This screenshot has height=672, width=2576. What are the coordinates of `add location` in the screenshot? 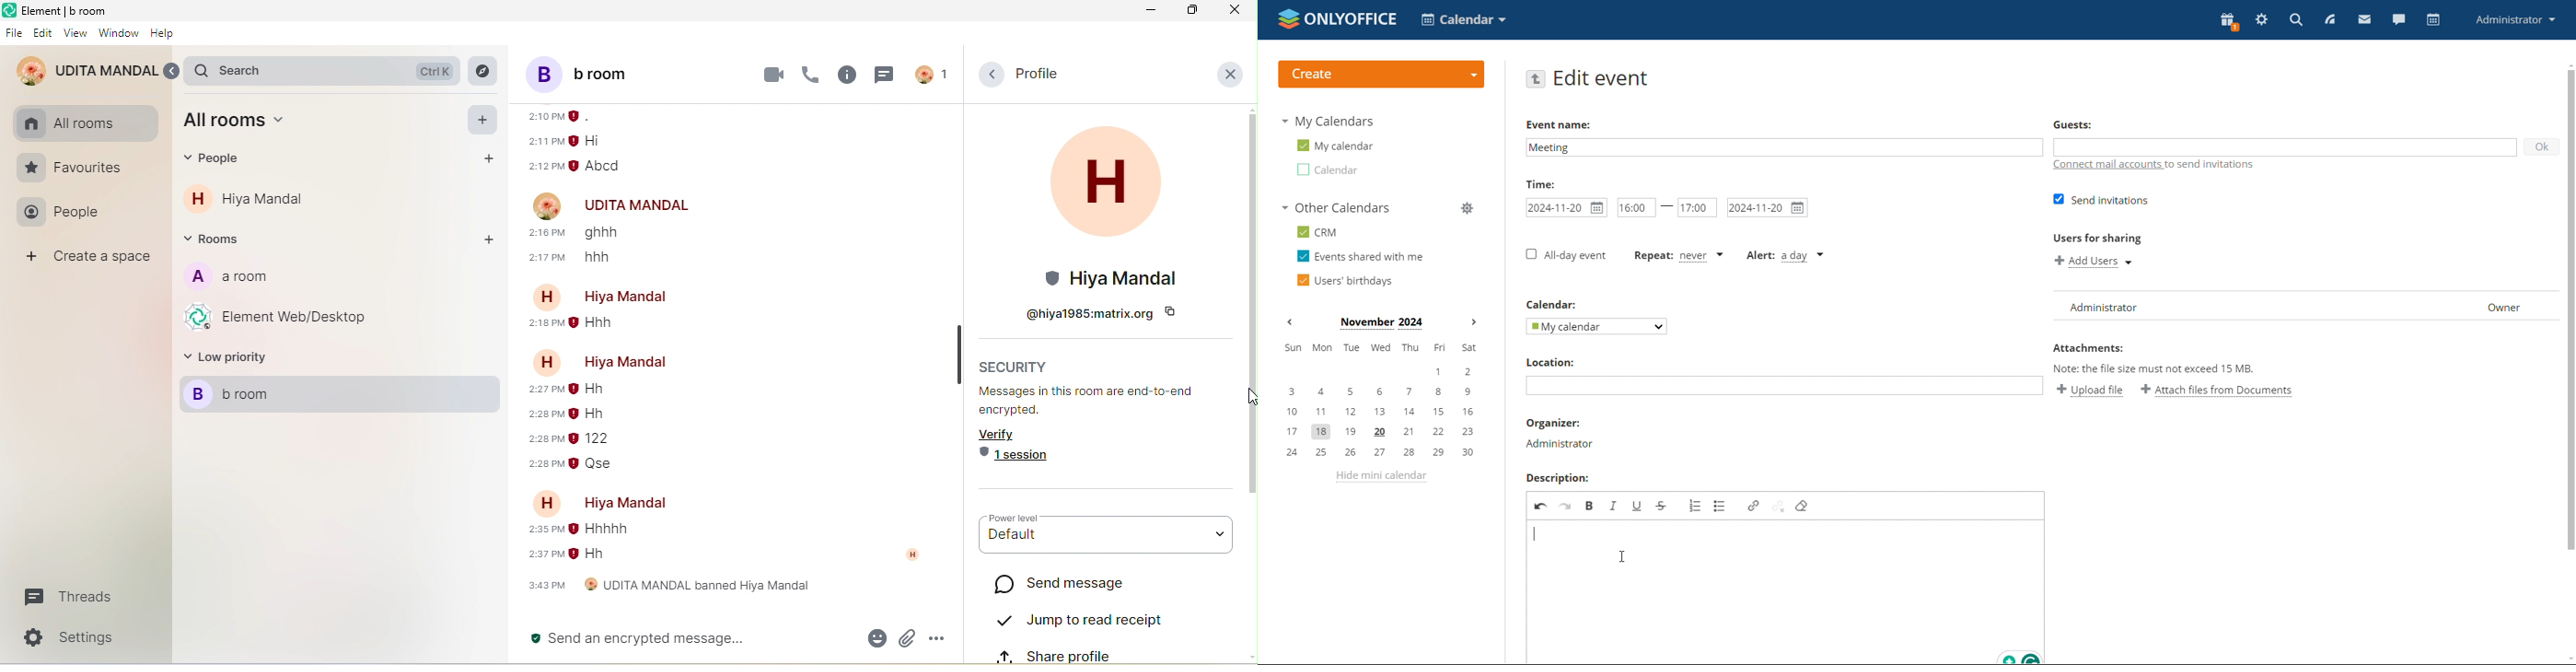 It's located at (1784, 385).